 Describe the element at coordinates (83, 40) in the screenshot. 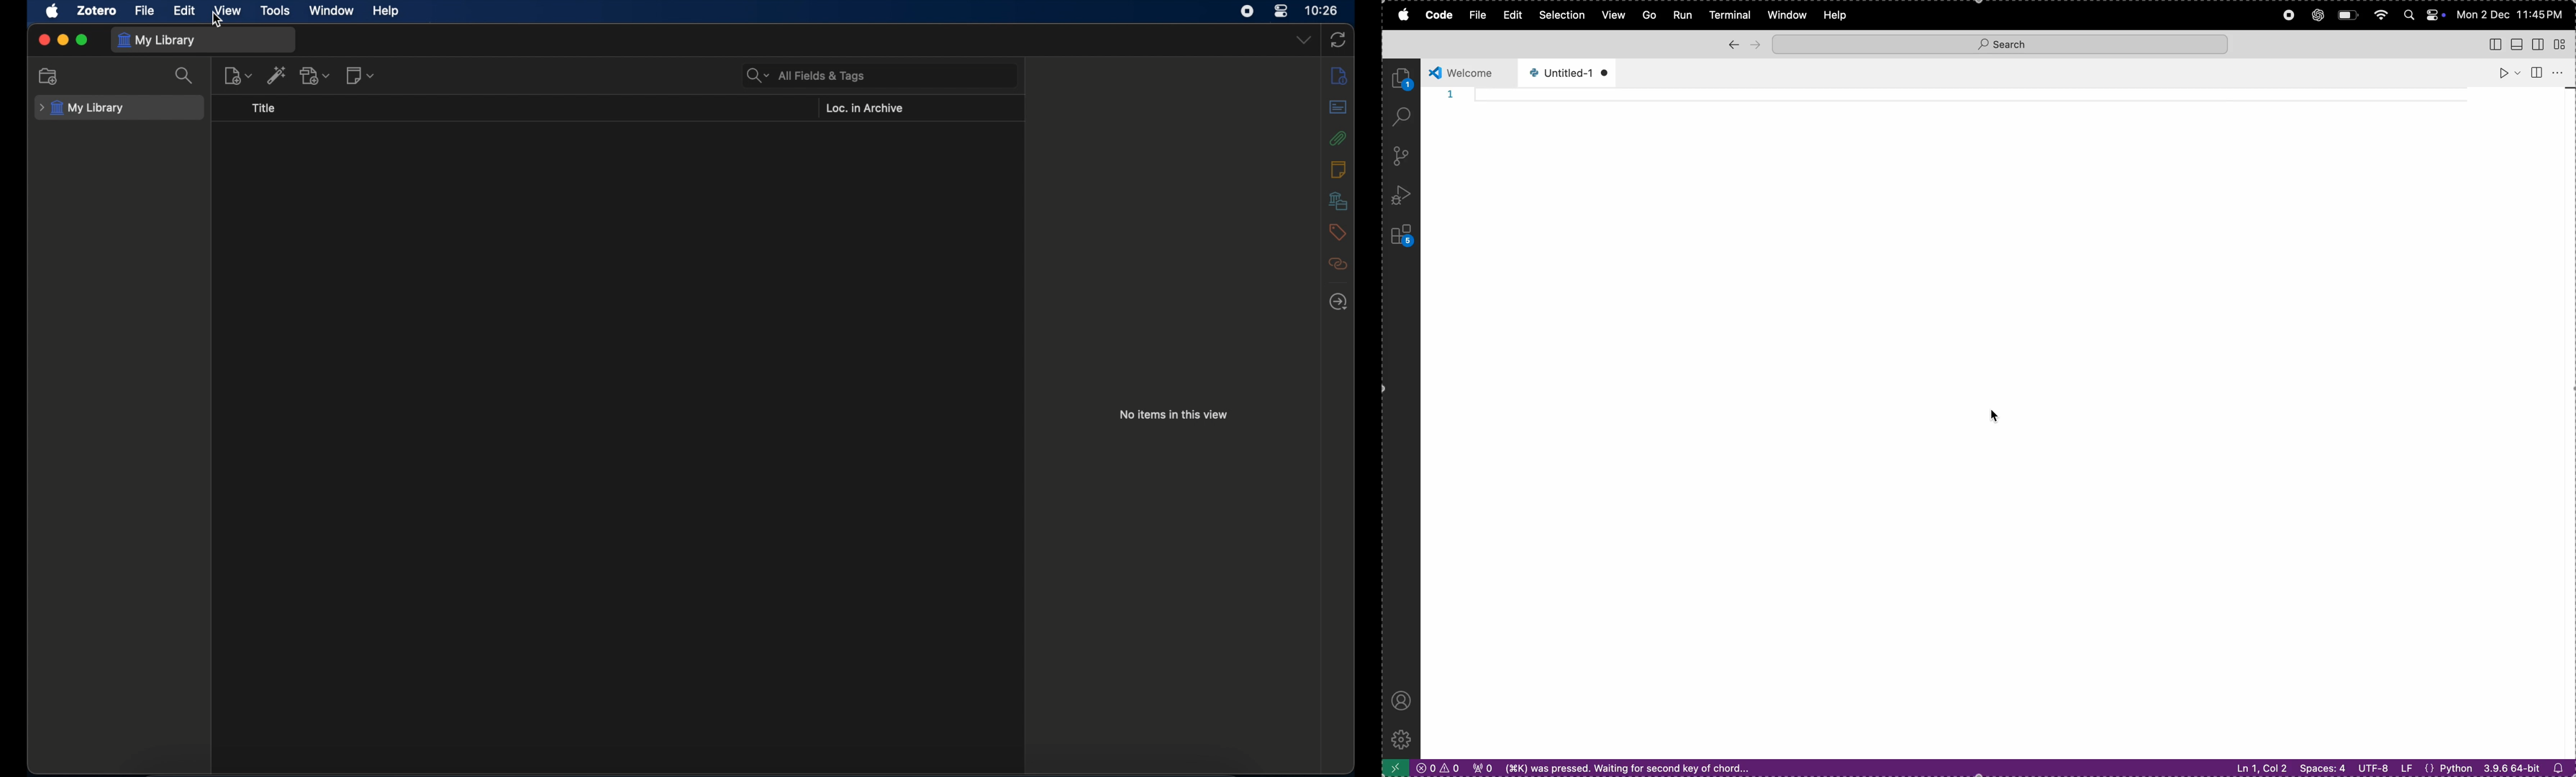

I see `maximize` at that location.